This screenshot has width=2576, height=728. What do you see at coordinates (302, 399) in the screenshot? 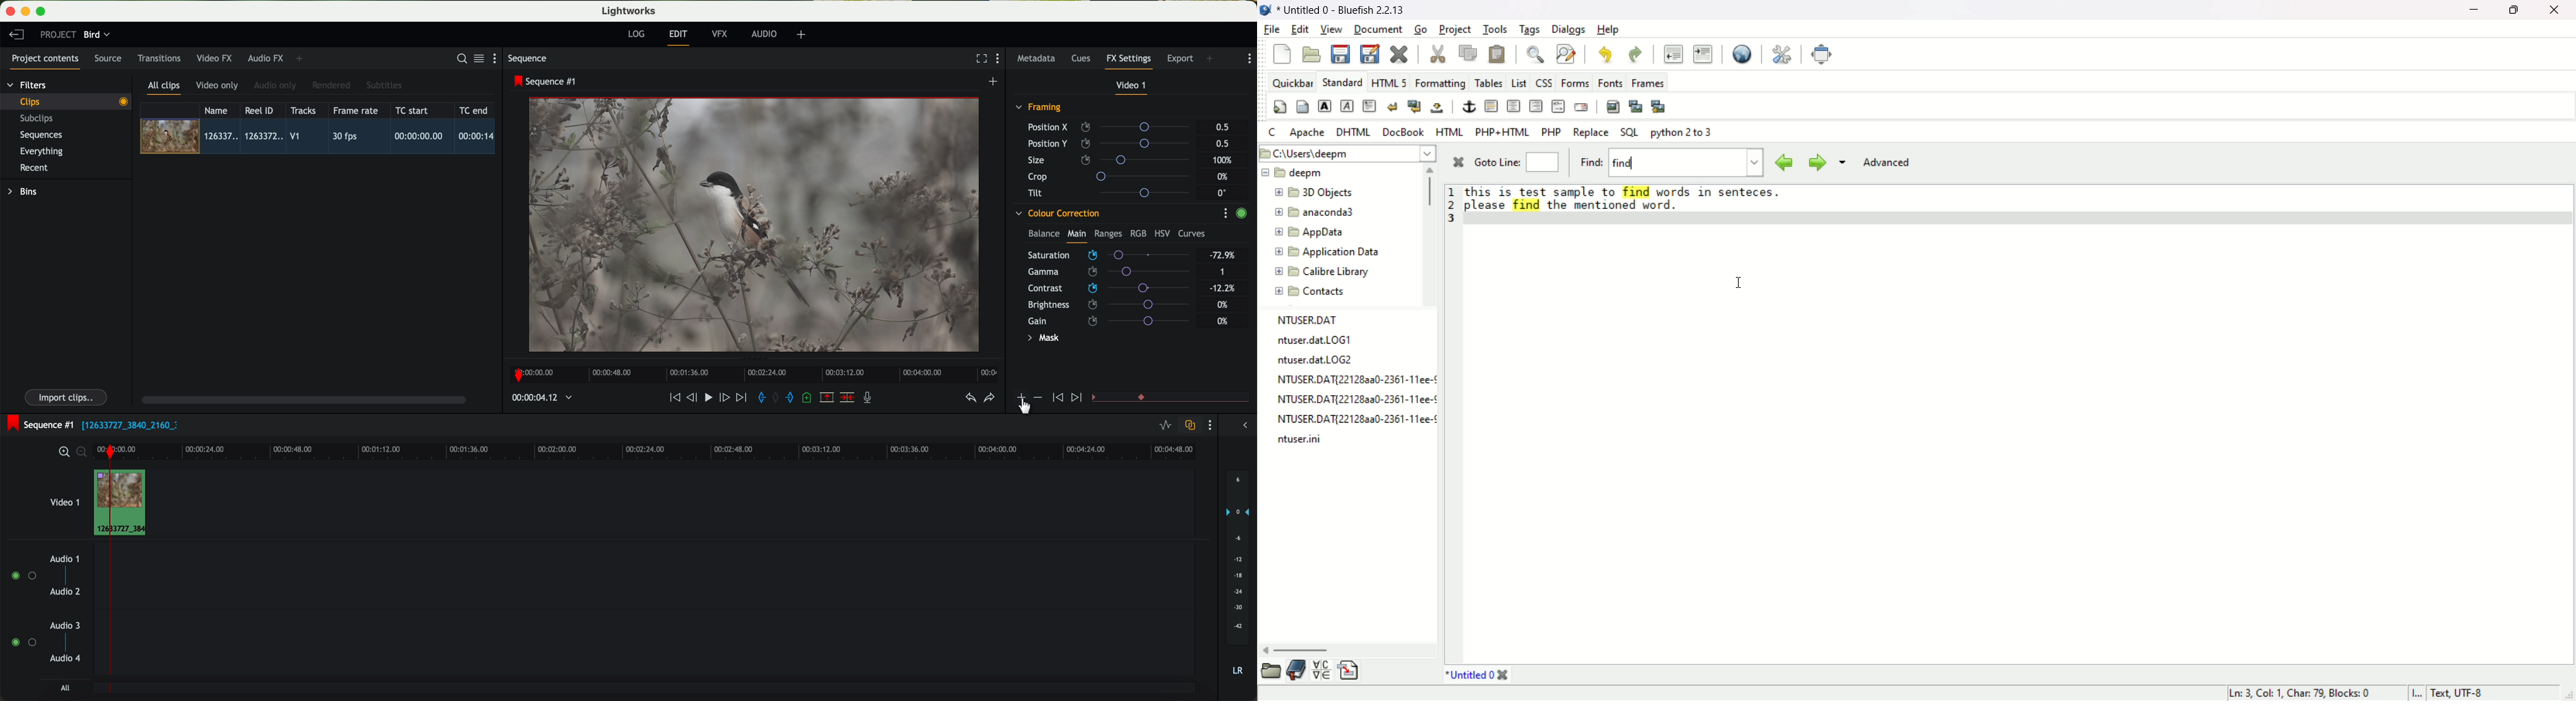
I see `scroll bar` at bounding box center [302, 399].